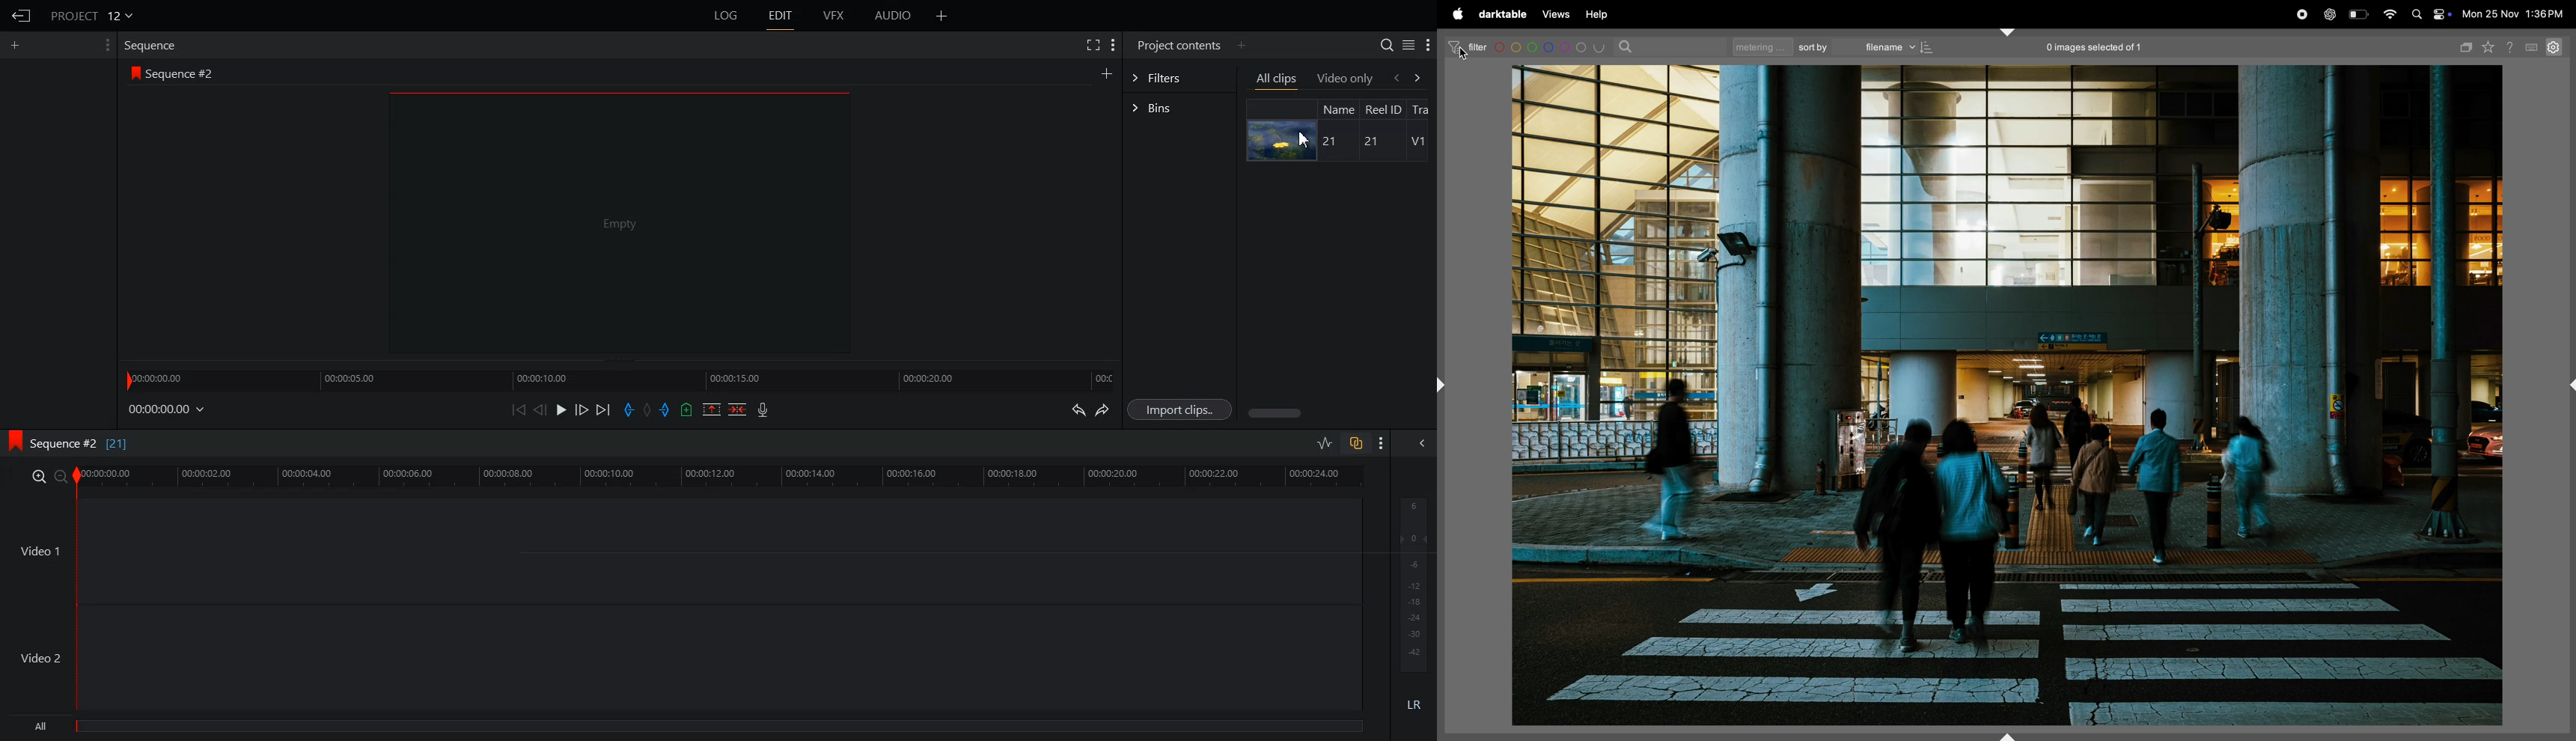  What do you see at coordinates (153, 46) in the screenshot?
I see `Sequence` at bounding box center [153, 46].